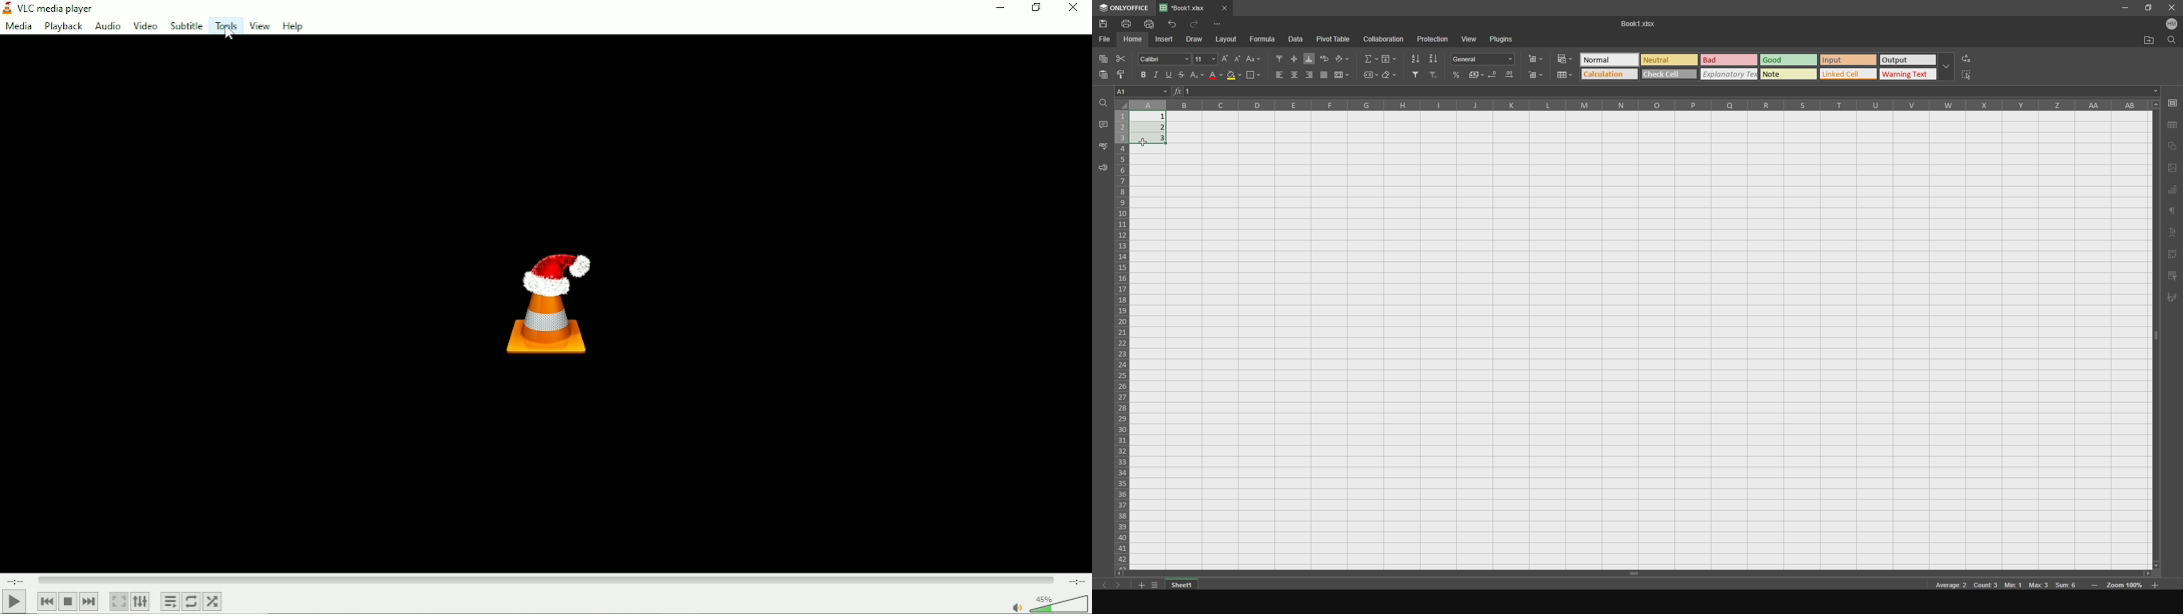 This screenshot has height=616, width=2184. Describe the element at coordinates (142, 602) in the screenshot. I see `Show extended settings` at that location.